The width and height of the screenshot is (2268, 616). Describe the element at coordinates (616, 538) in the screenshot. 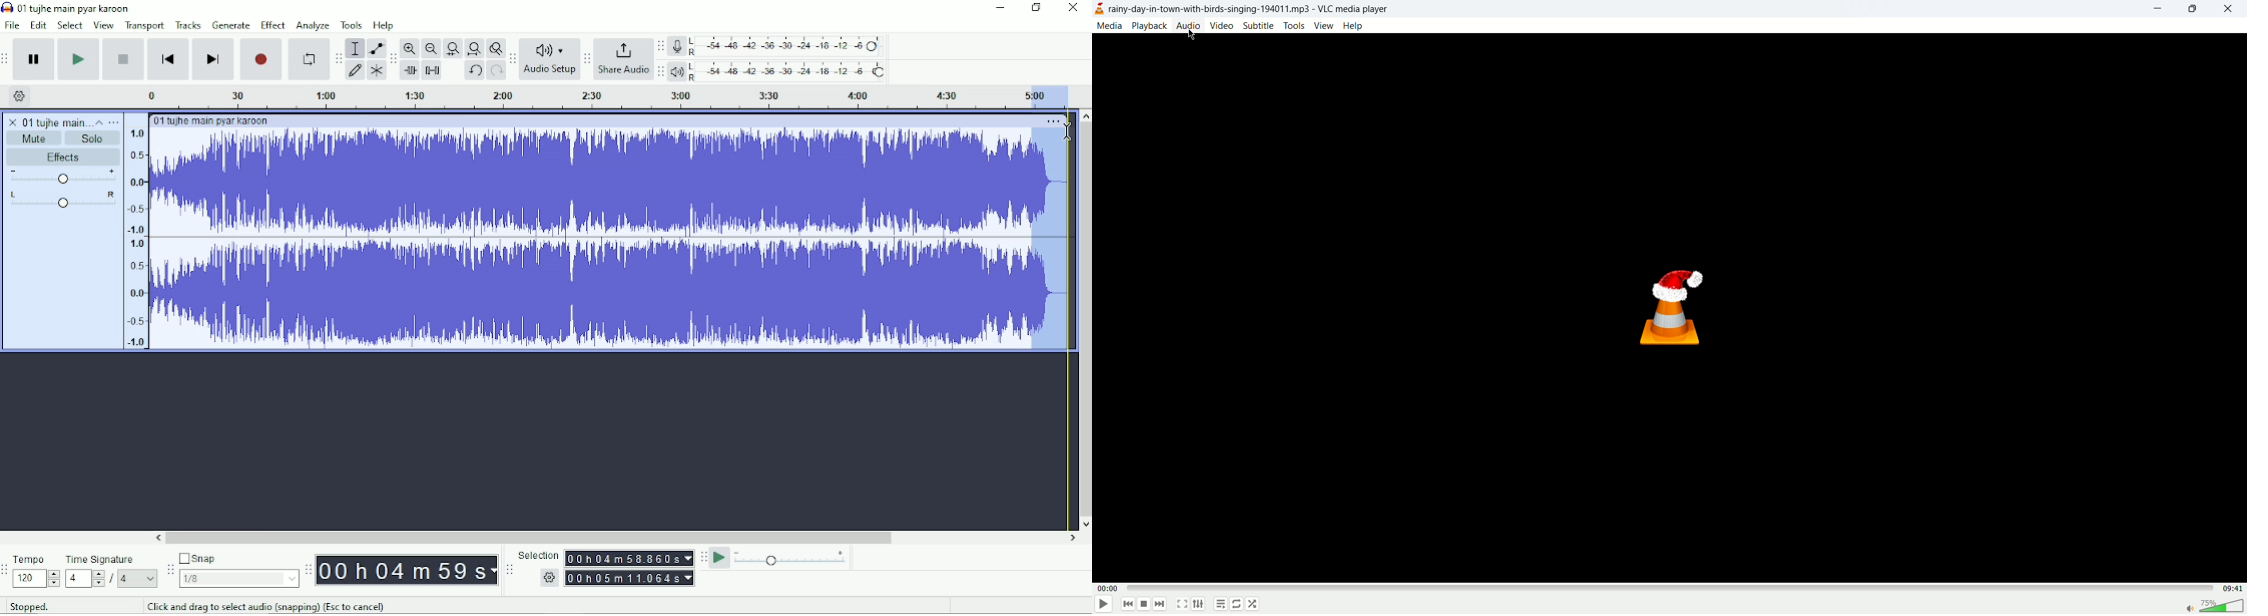

I see `Horizontal scrollbar` at that location.